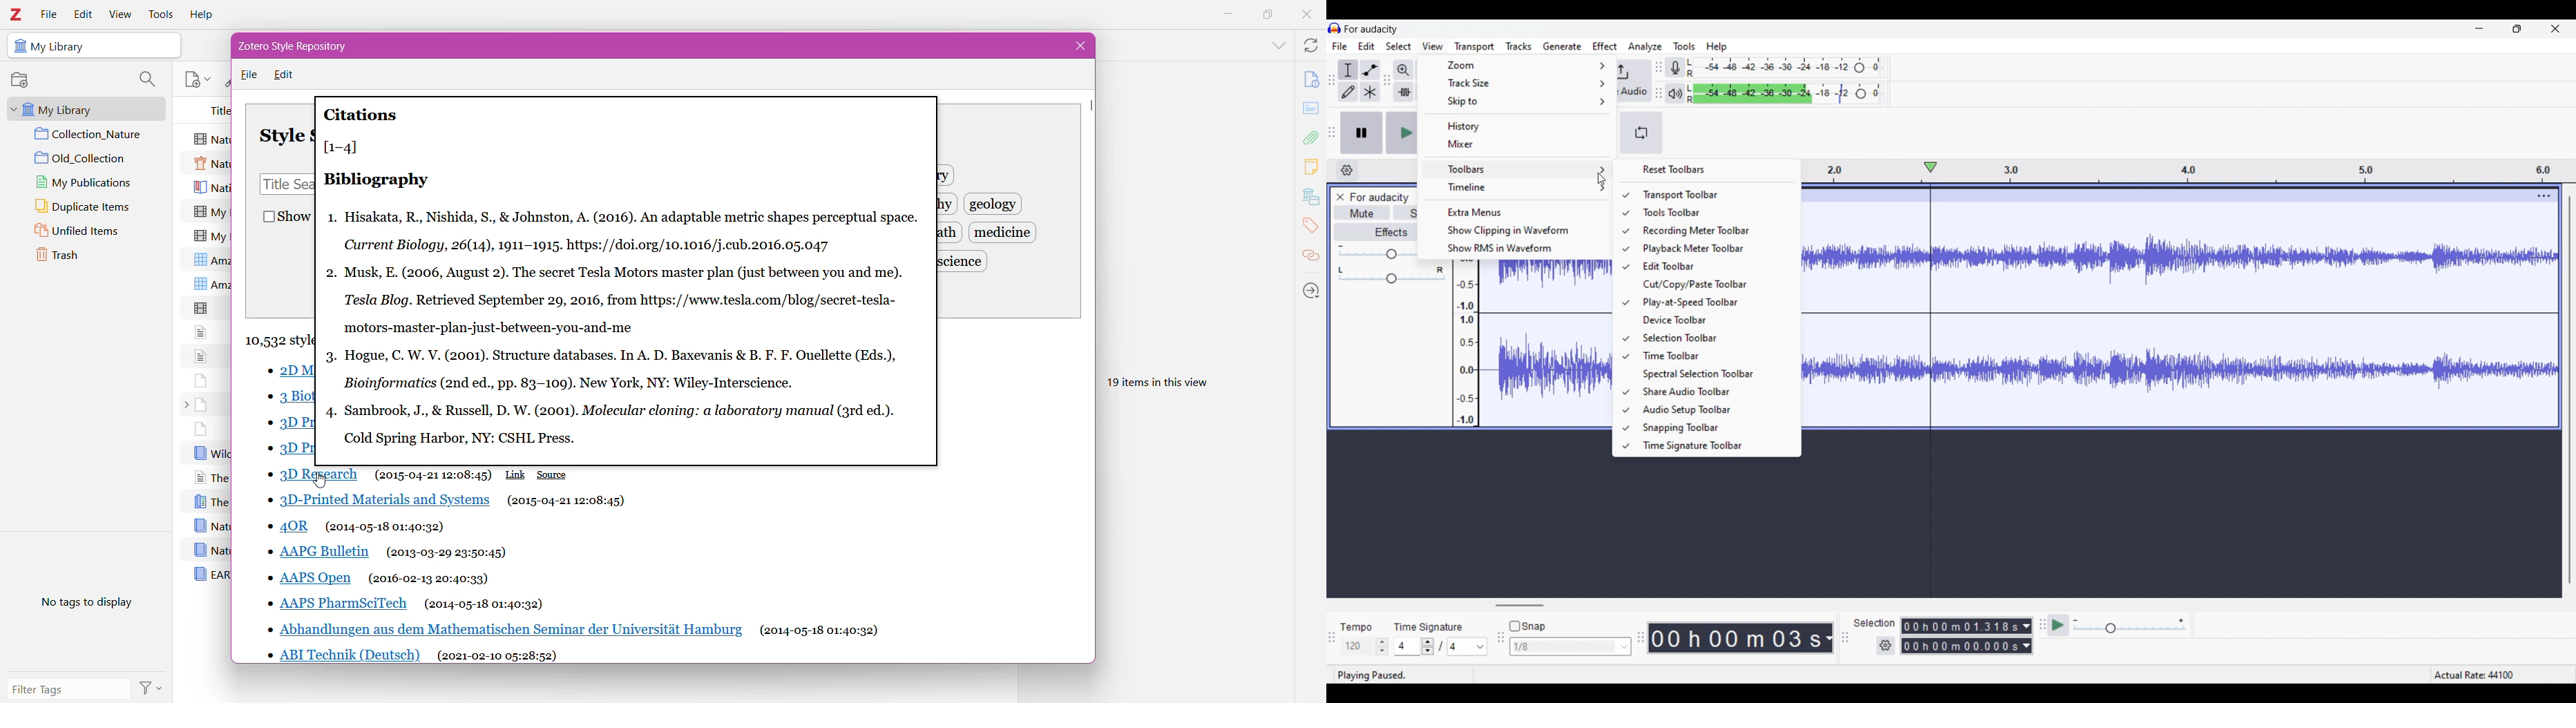  I want to click on Source, so click(553, 474).